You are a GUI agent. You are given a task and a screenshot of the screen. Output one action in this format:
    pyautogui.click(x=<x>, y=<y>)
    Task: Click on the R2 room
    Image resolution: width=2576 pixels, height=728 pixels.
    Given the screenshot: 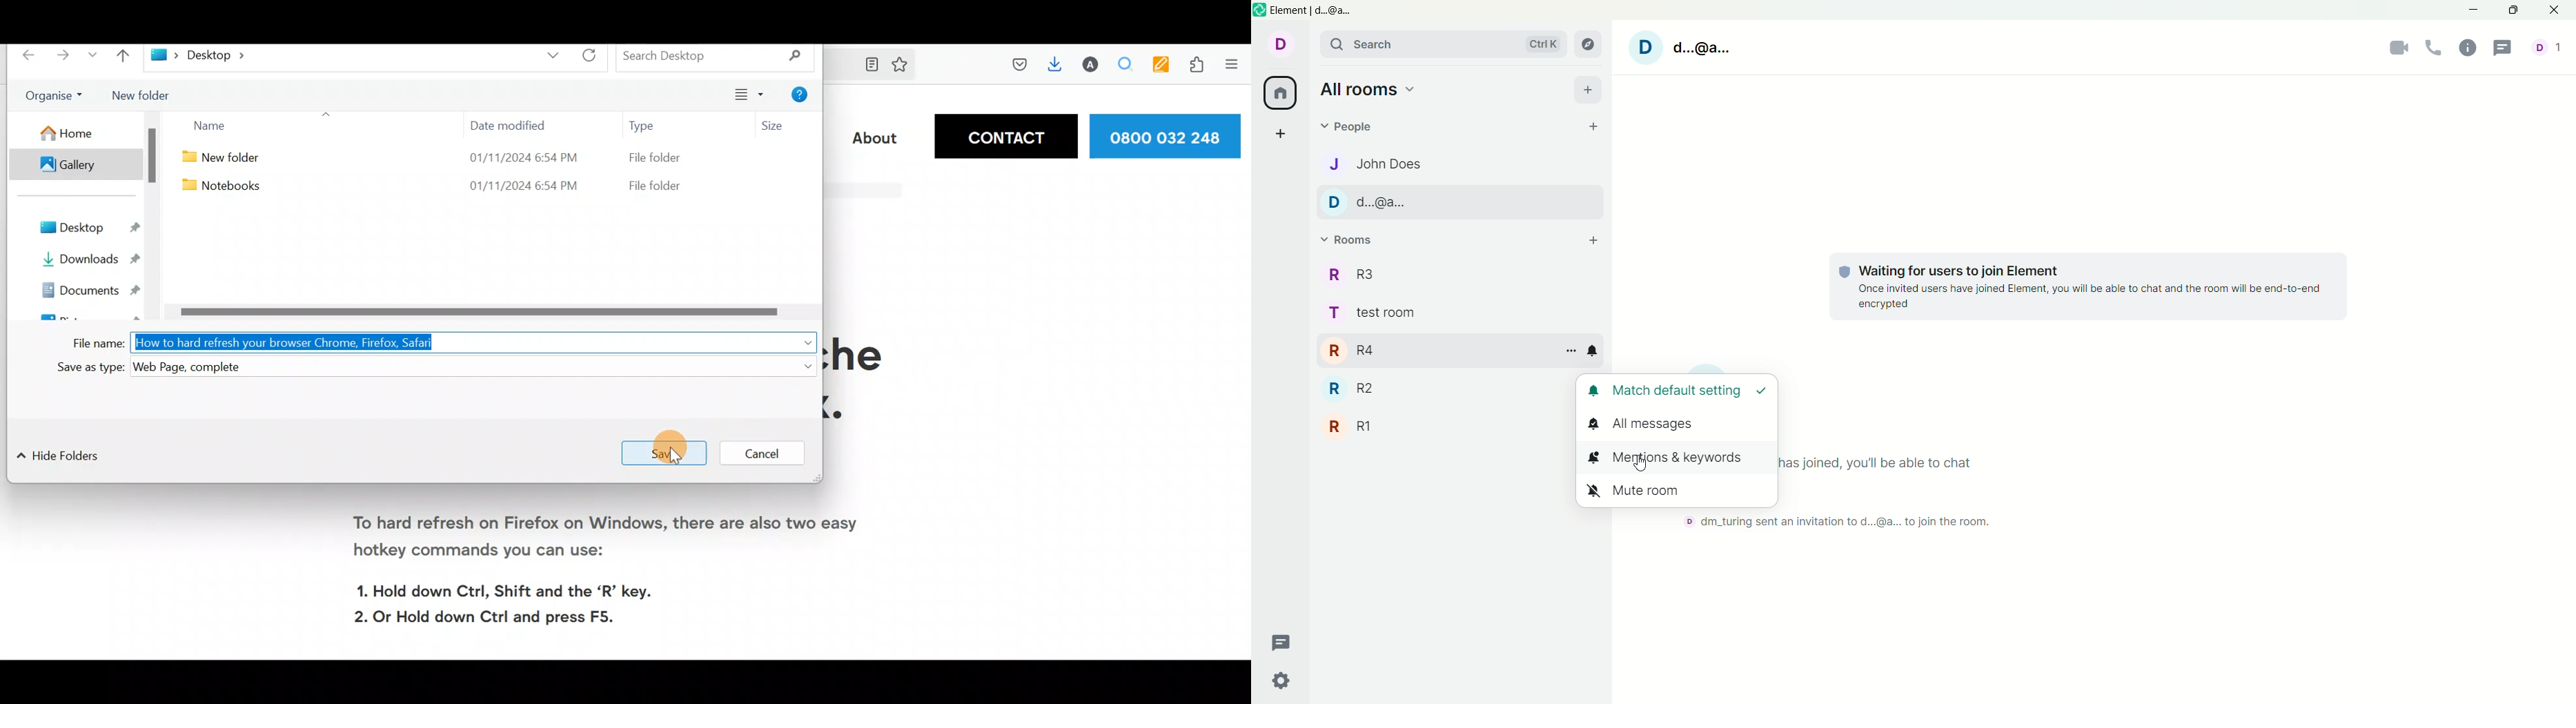 What is the action you would take?
    pyautogui.click(x=1446, y=388)
    